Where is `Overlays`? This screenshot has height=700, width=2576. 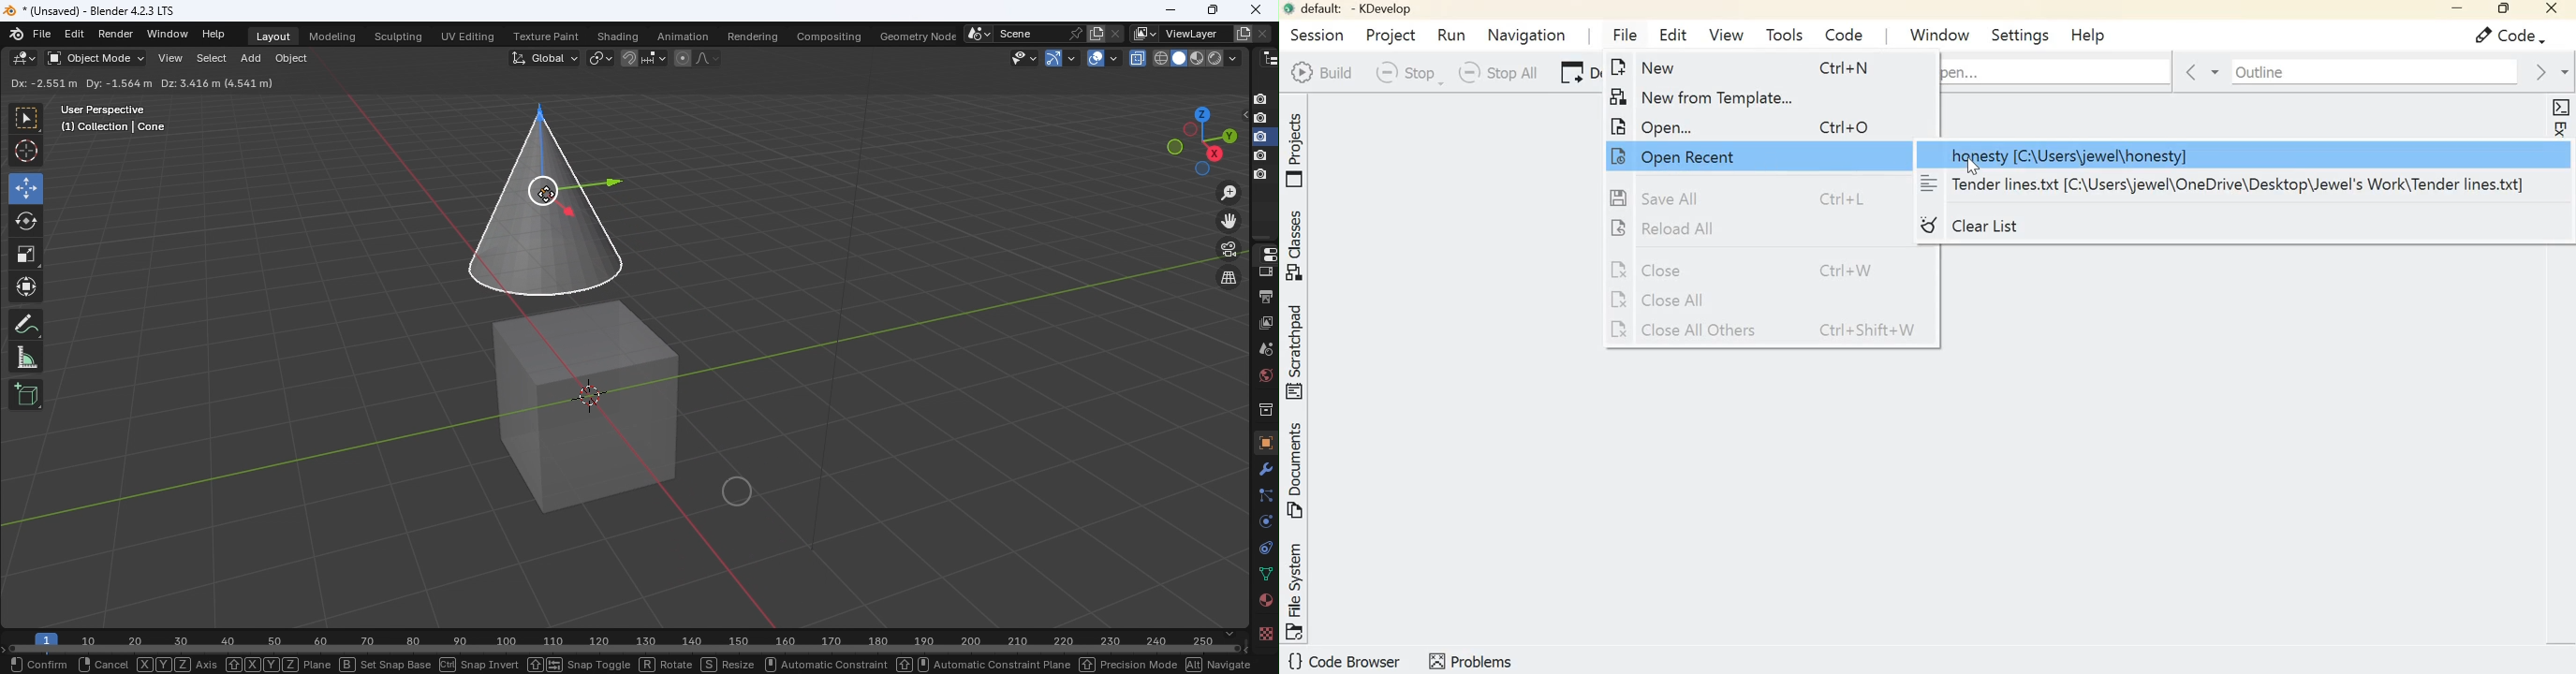 Overlays is located at coordinates (1113, 58).